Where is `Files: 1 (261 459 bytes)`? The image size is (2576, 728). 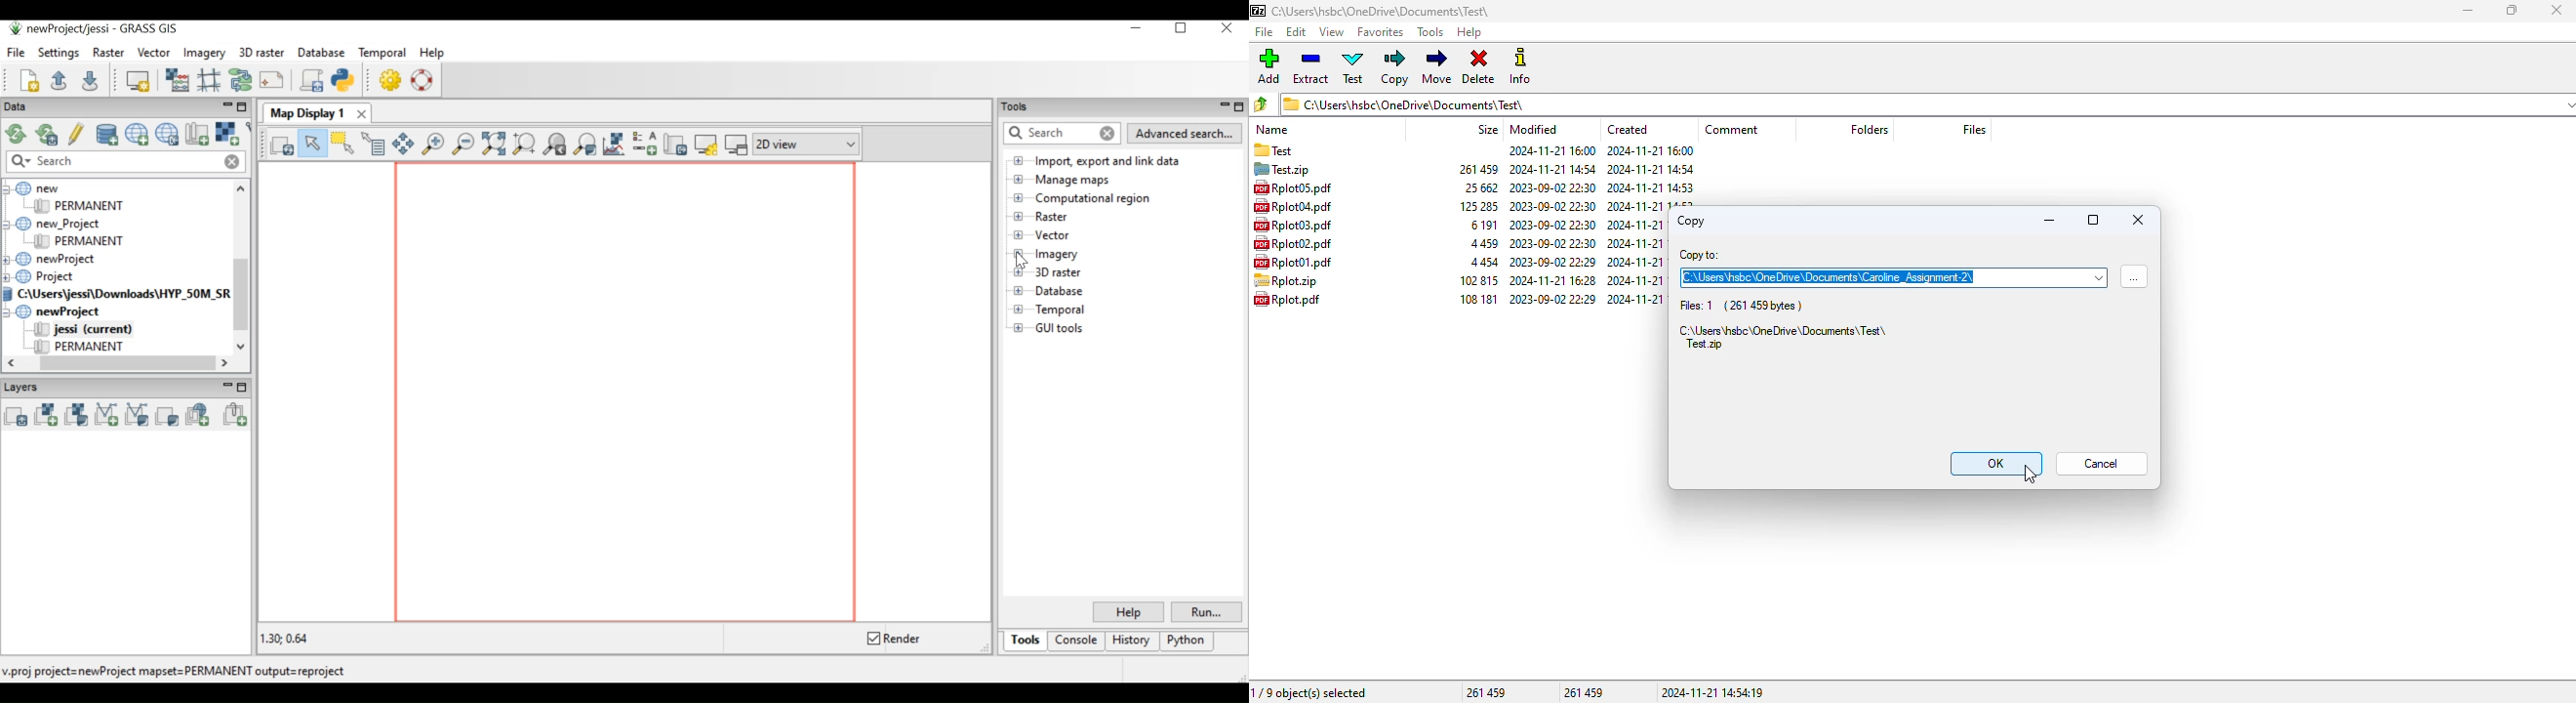 Files: 1 (261 459 bytes) is located at coordinates (1741, 306).